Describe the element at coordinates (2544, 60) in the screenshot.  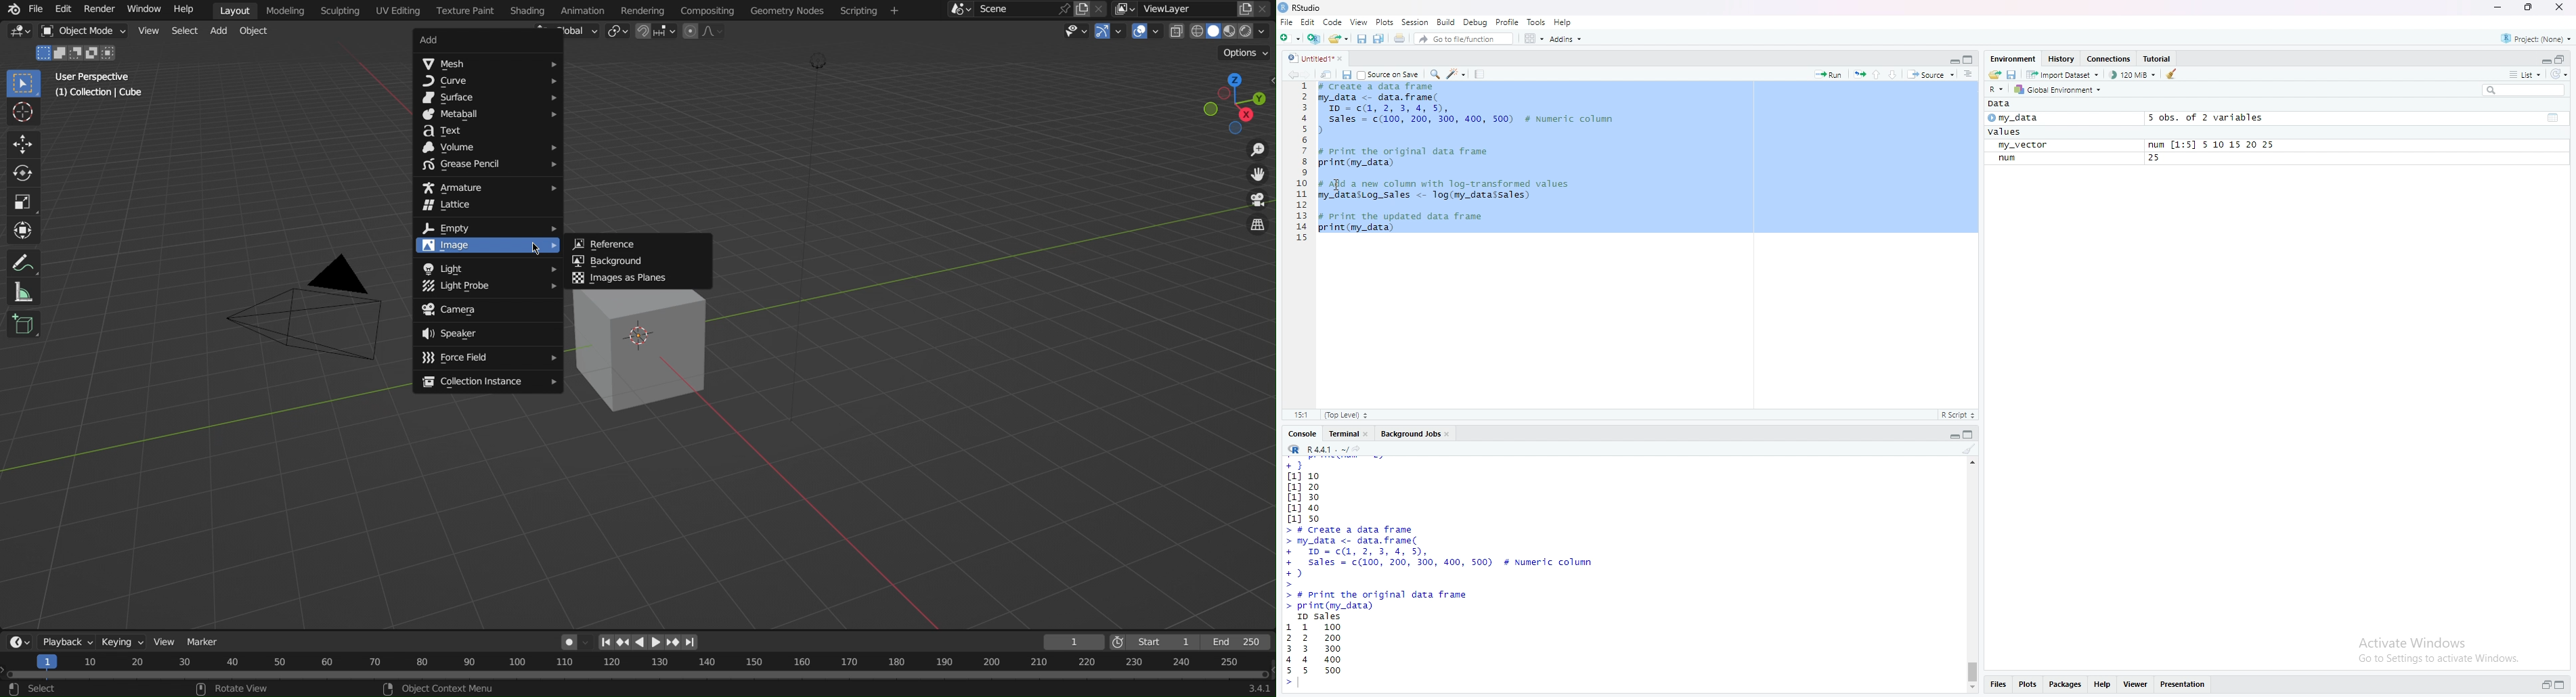
I see `minimize` at that location.